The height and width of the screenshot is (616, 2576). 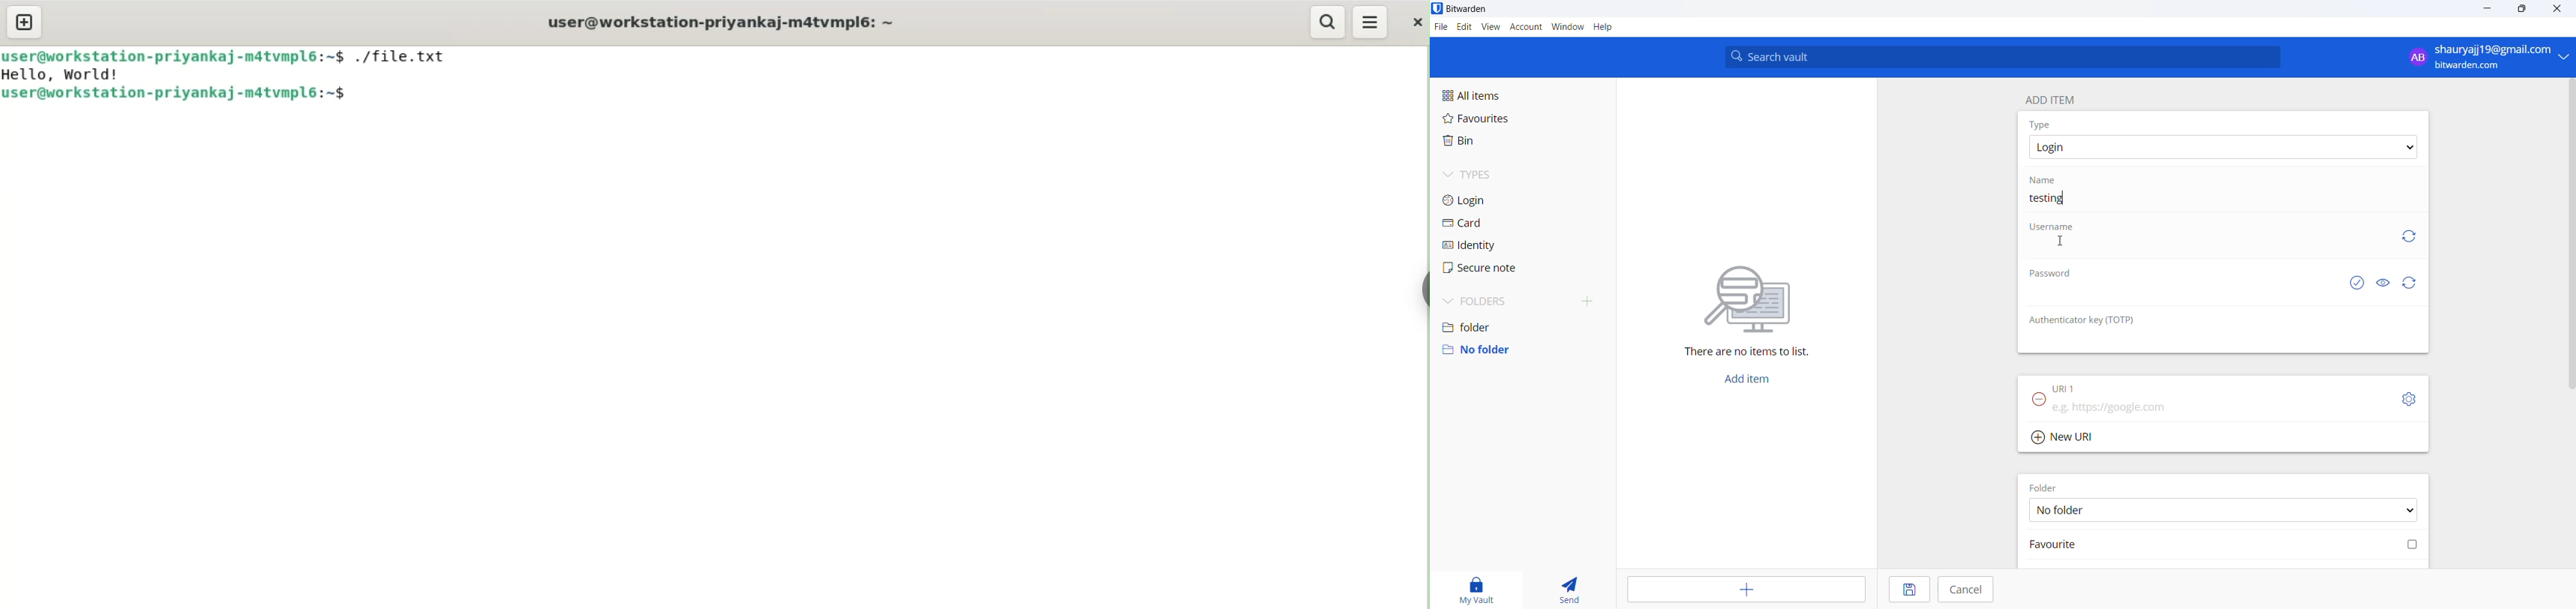 What do you see at coordinates (1474, 10) in the screenshot?
I see `application name and logo` at bounding box center [1474, 10].